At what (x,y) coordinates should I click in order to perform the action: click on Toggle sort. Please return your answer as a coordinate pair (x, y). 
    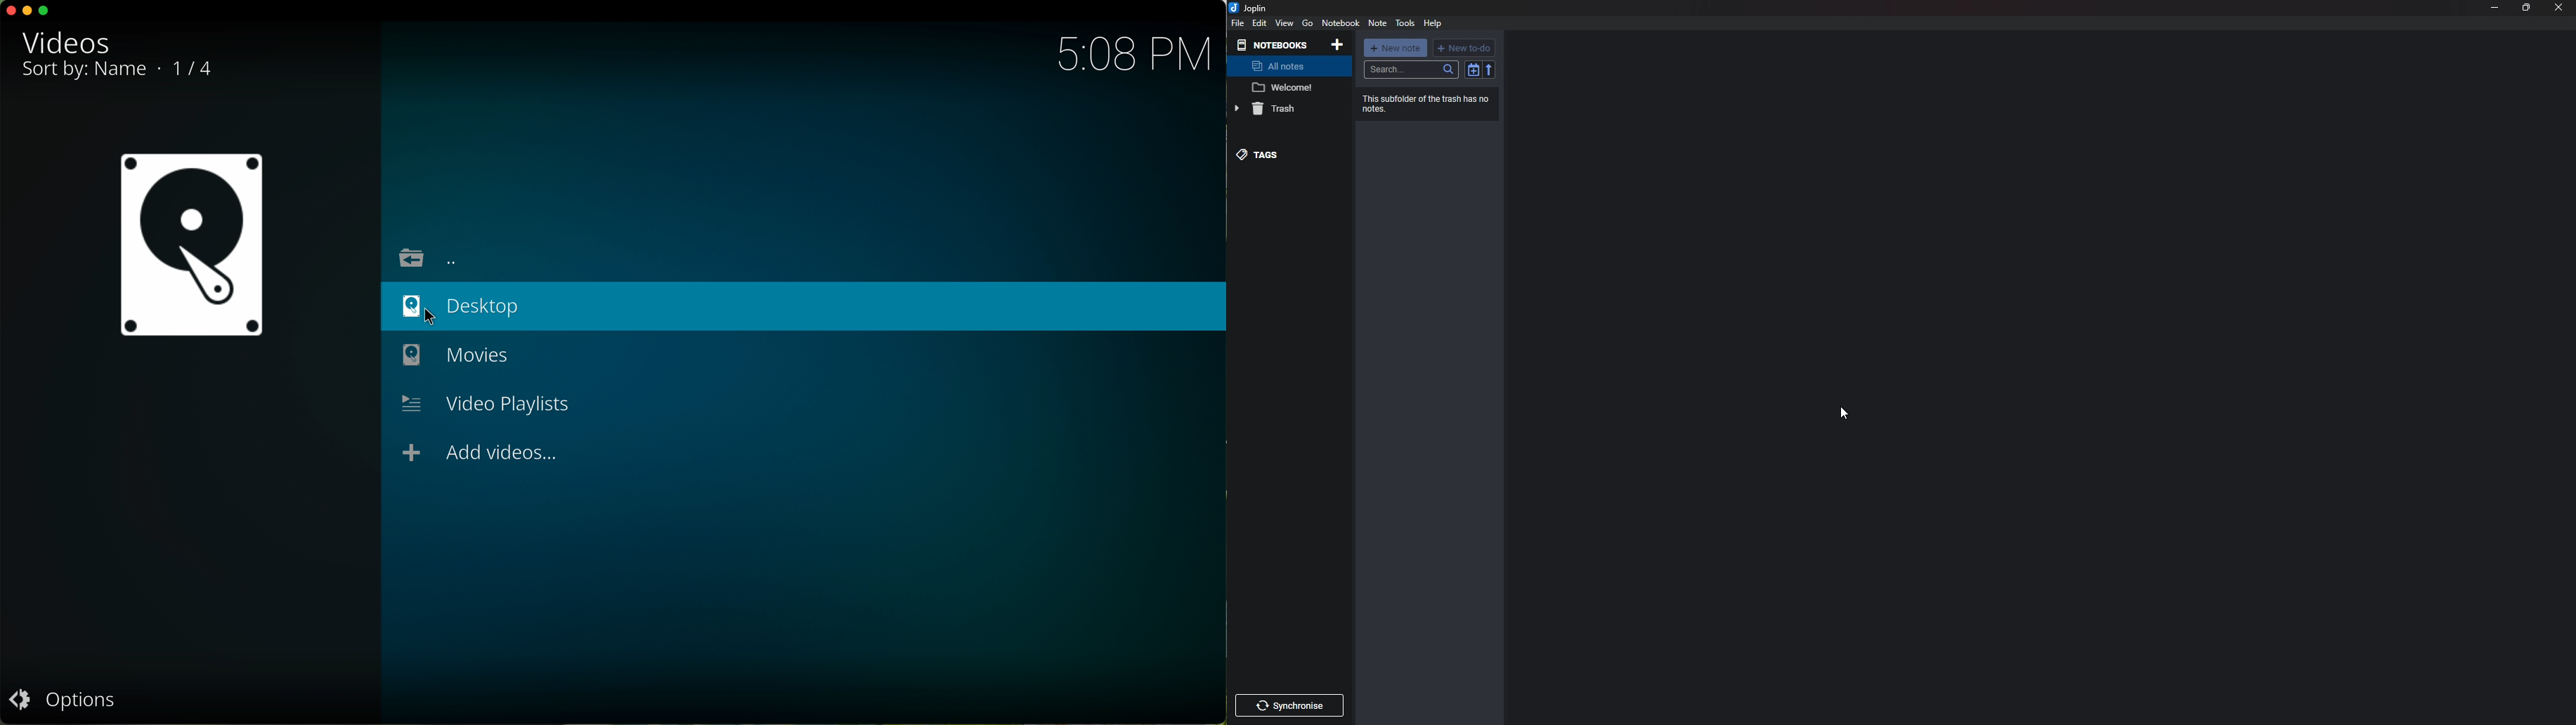
    Looking at the image, I should click on (1474, 69).